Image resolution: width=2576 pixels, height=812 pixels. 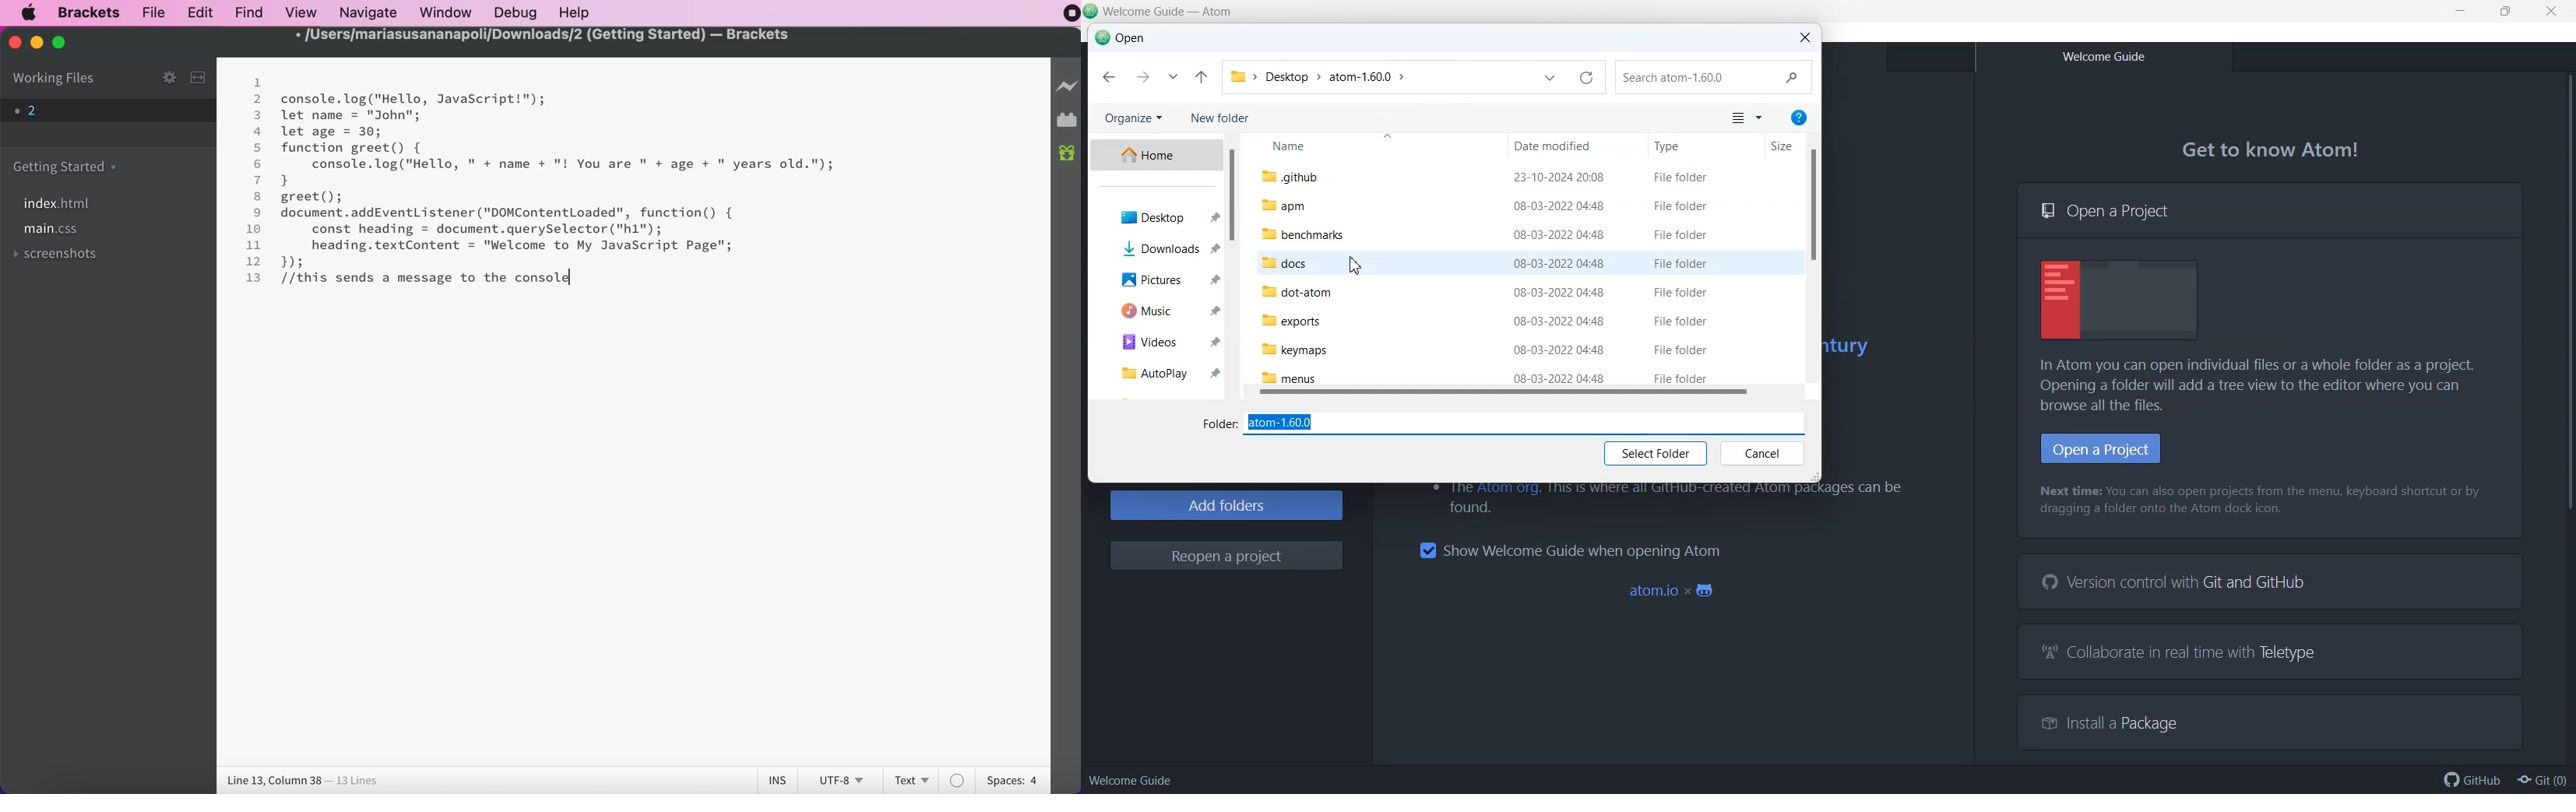 I want to click on file main.css, so click(x=57, y=232).